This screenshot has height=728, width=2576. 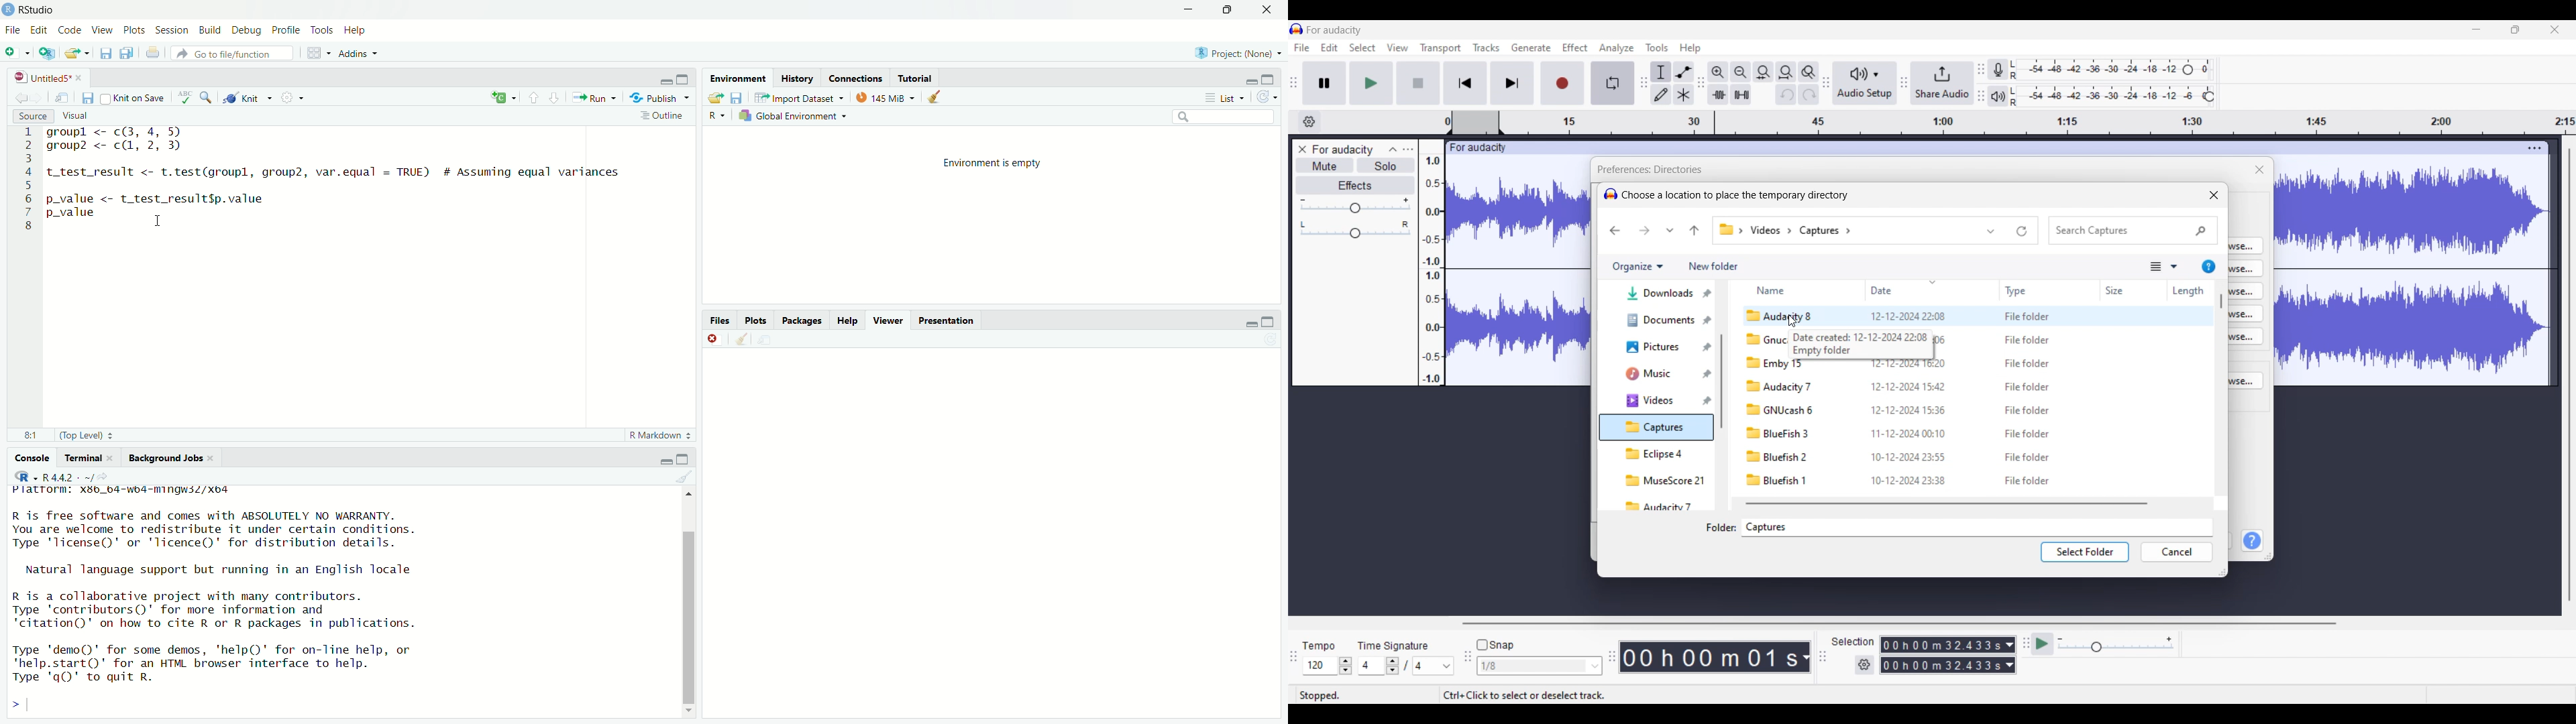 I want to click on Horizontal scroll bar, so click(x=1898, y=623).